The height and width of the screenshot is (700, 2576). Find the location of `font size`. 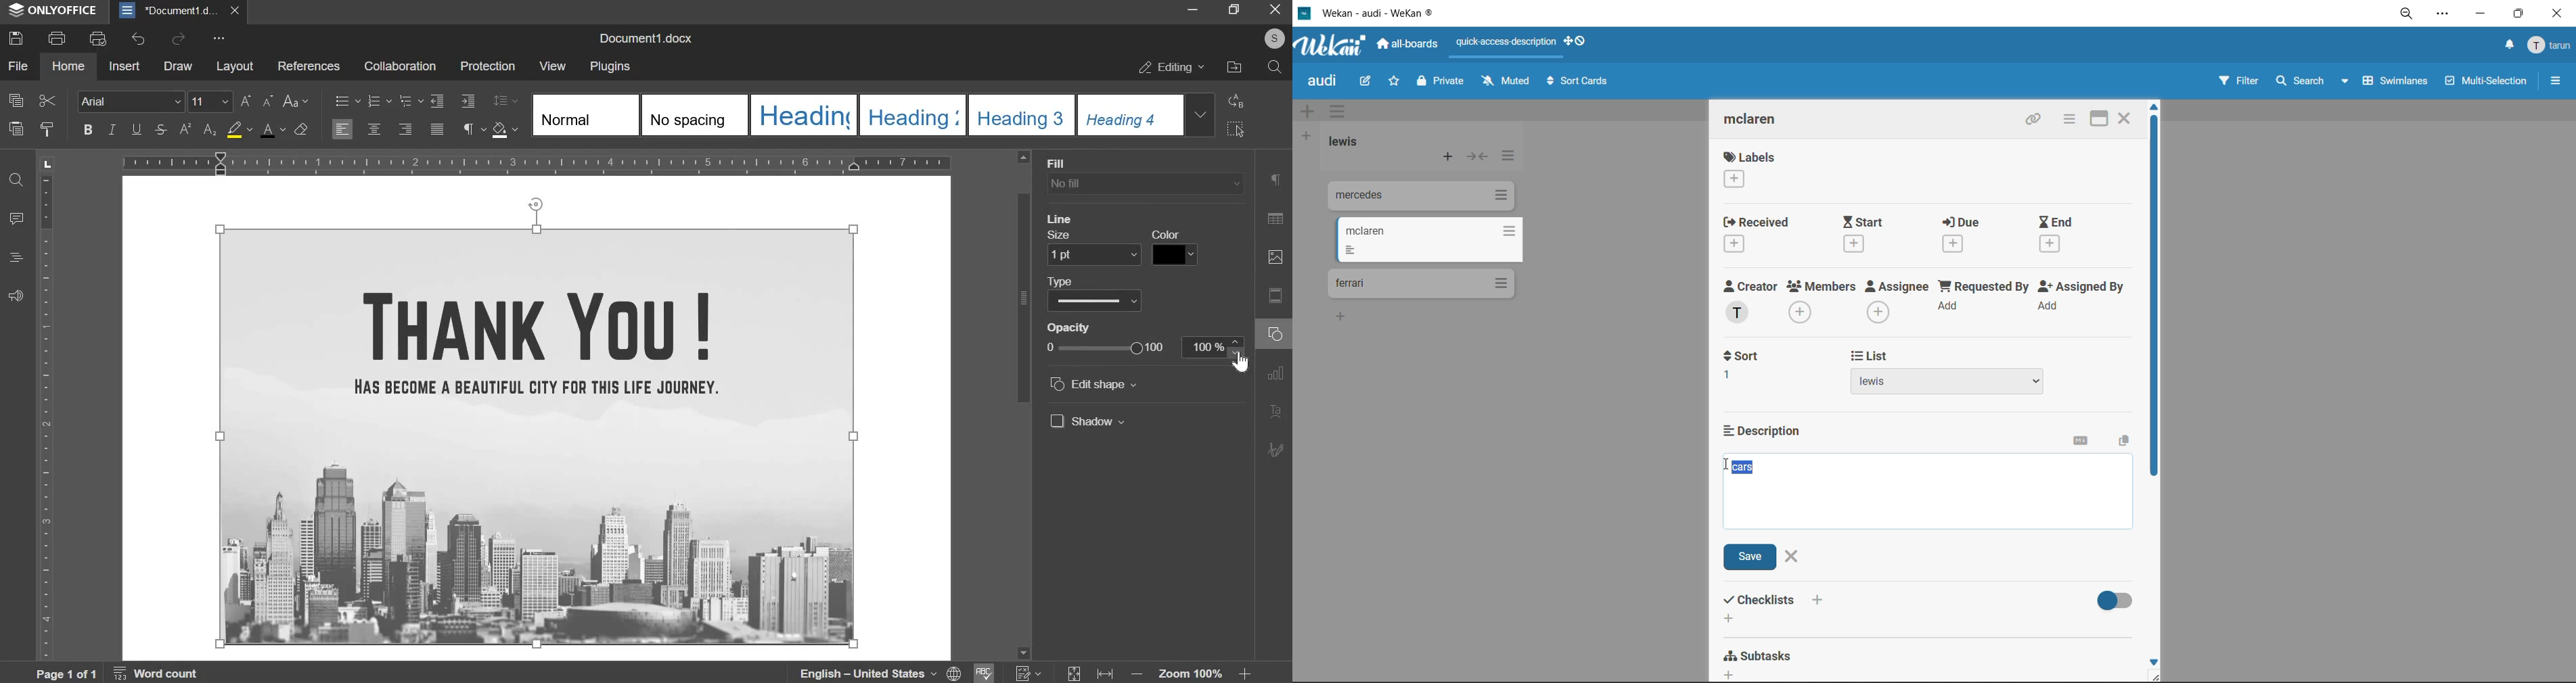

font size is located at coordinates (211, 101).